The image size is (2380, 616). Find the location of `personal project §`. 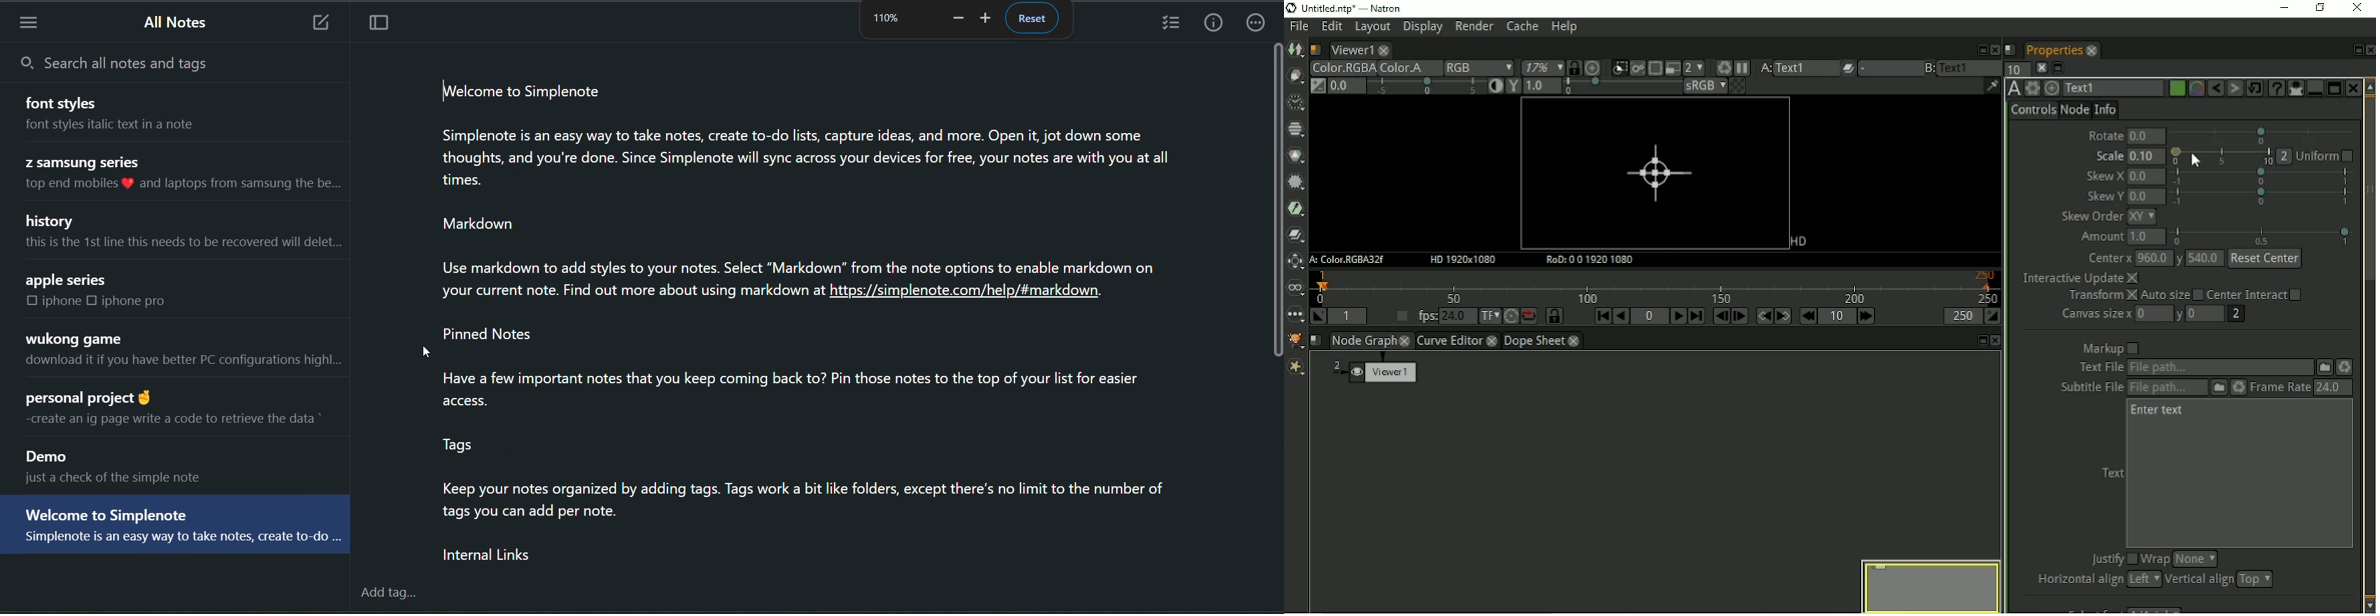

personal project § is located at coordinates (92, 397).